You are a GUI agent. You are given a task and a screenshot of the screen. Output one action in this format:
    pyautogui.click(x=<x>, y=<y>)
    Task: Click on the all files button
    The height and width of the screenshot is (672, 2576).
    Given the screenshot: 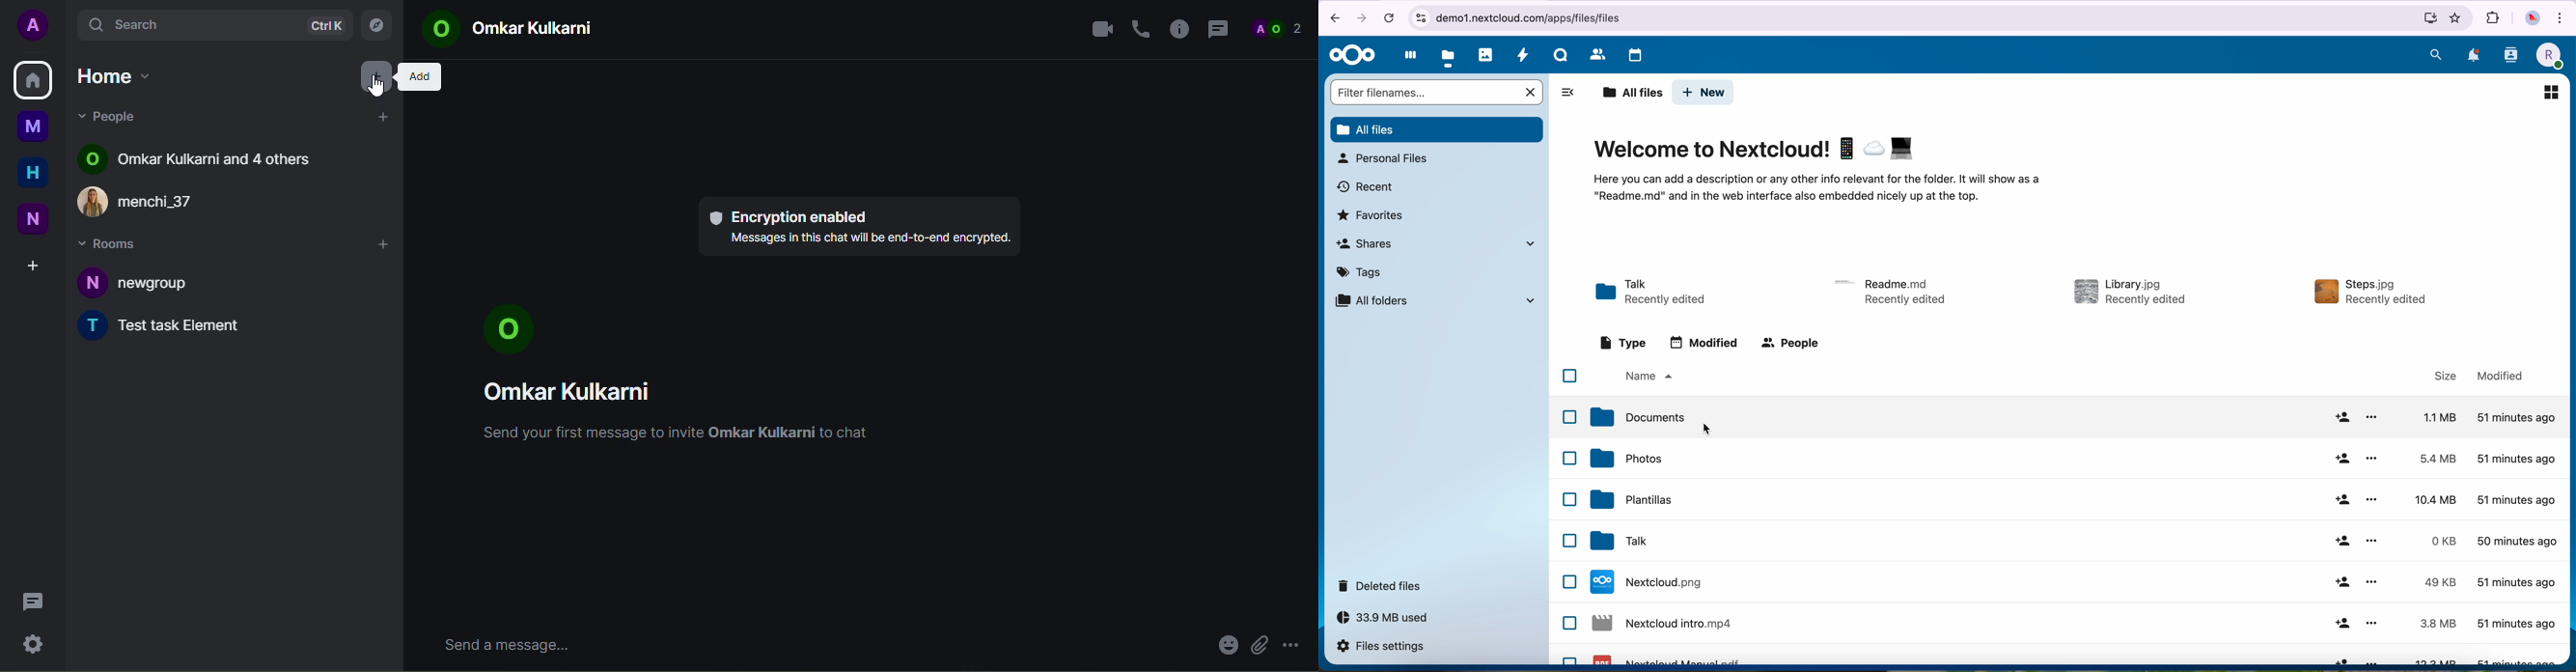 What is the action you would take?
    pyautogui.click(x=1436, y=128)
    